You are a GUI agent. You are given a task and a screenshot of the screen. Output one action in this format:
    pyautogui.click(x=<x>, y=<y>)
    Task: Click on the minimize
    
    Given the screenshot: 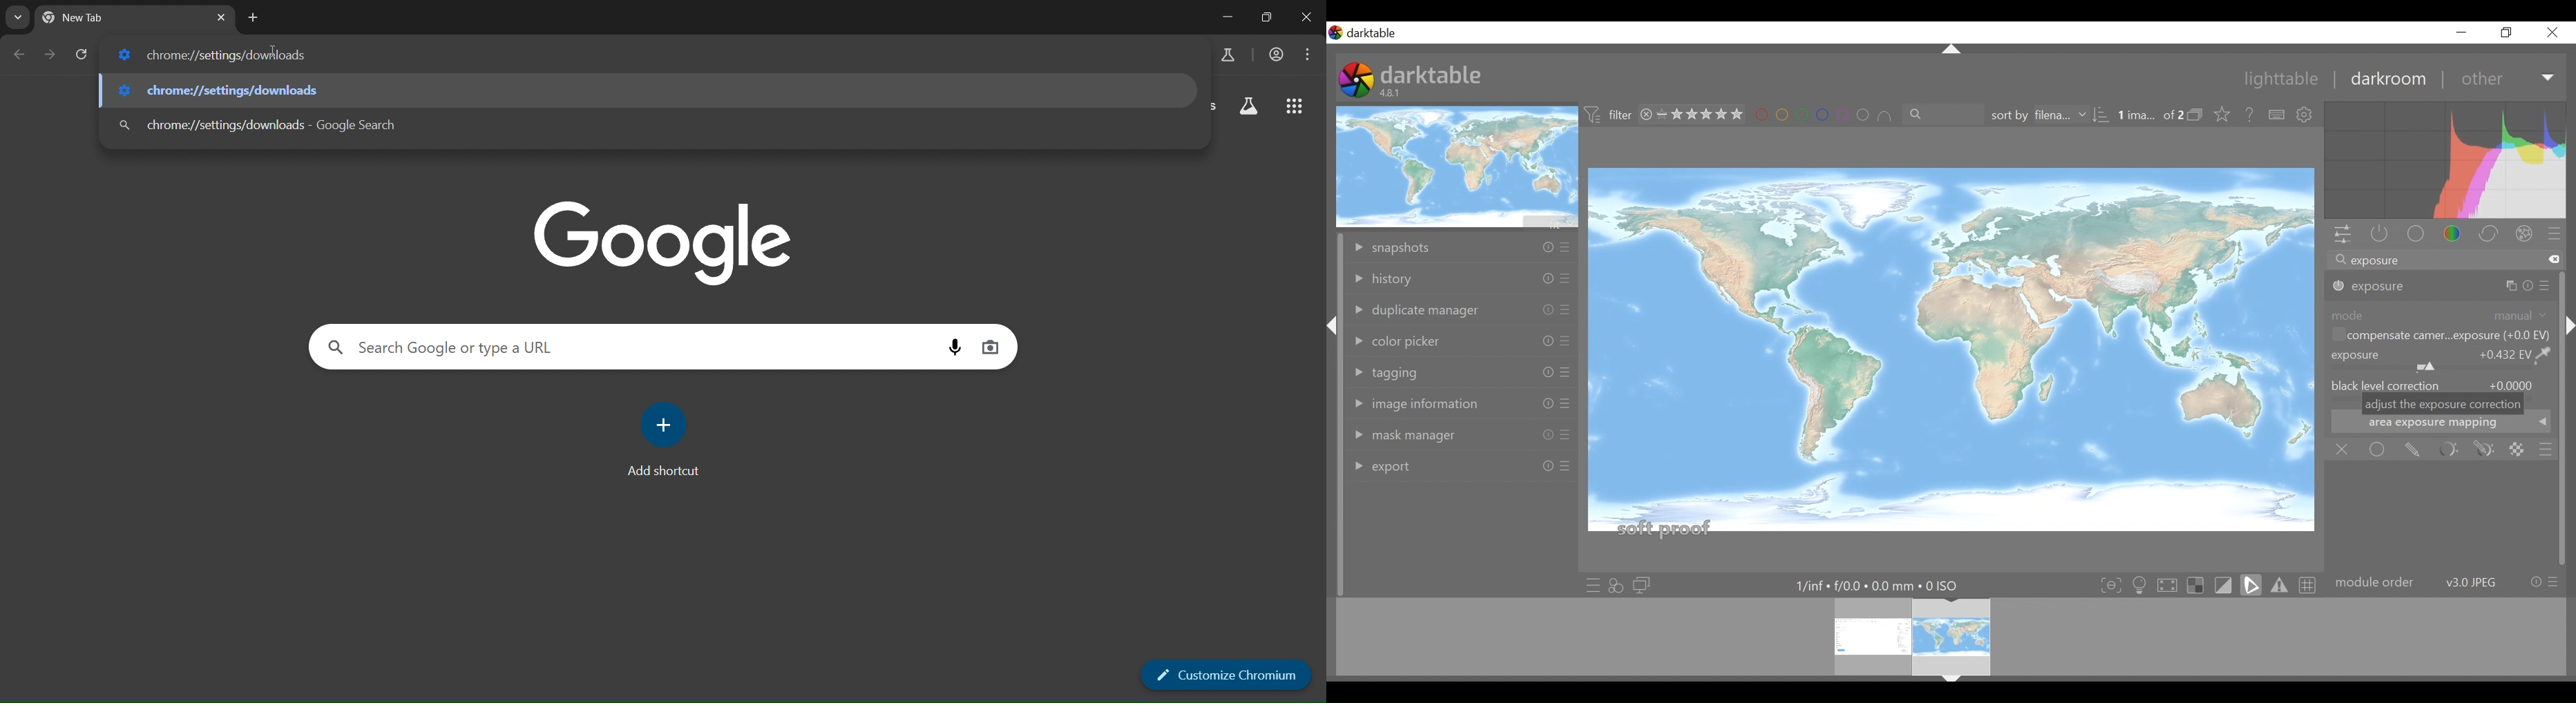 What is the action you would take?
    pyautogui.click(x=1226, y=17)
    